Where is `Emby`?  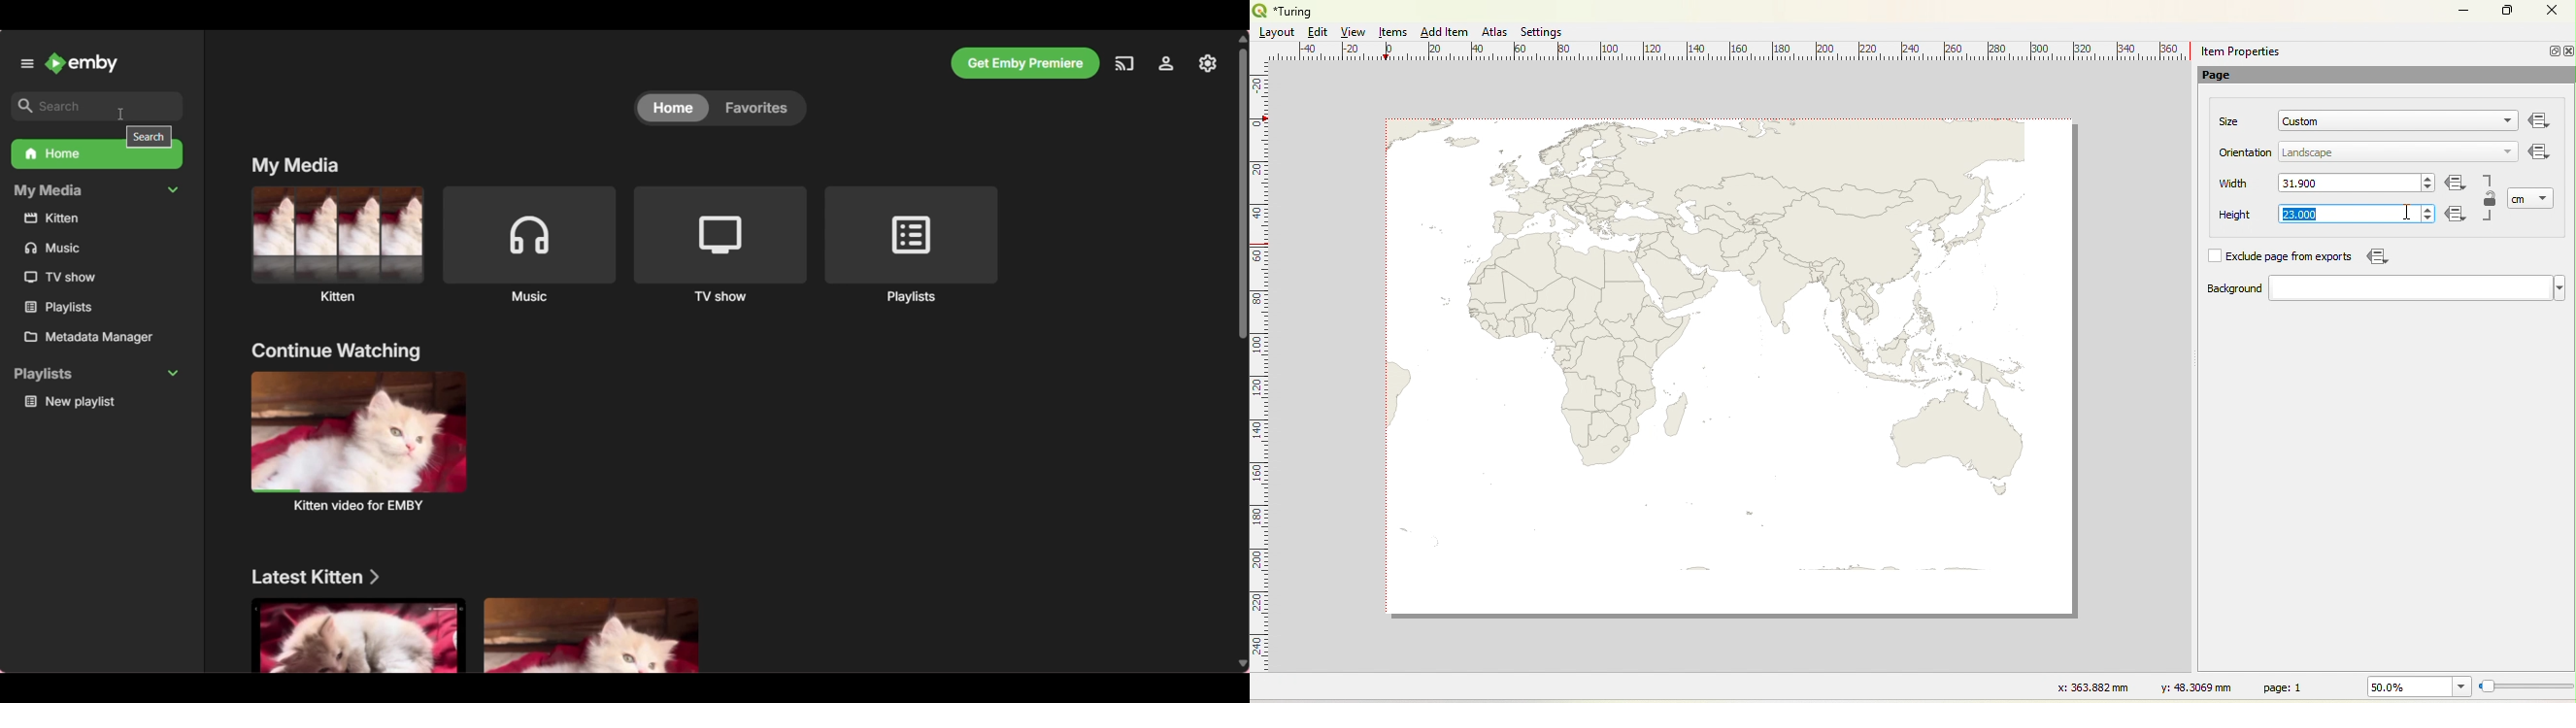
Emby is located at coordinates (83, 62).